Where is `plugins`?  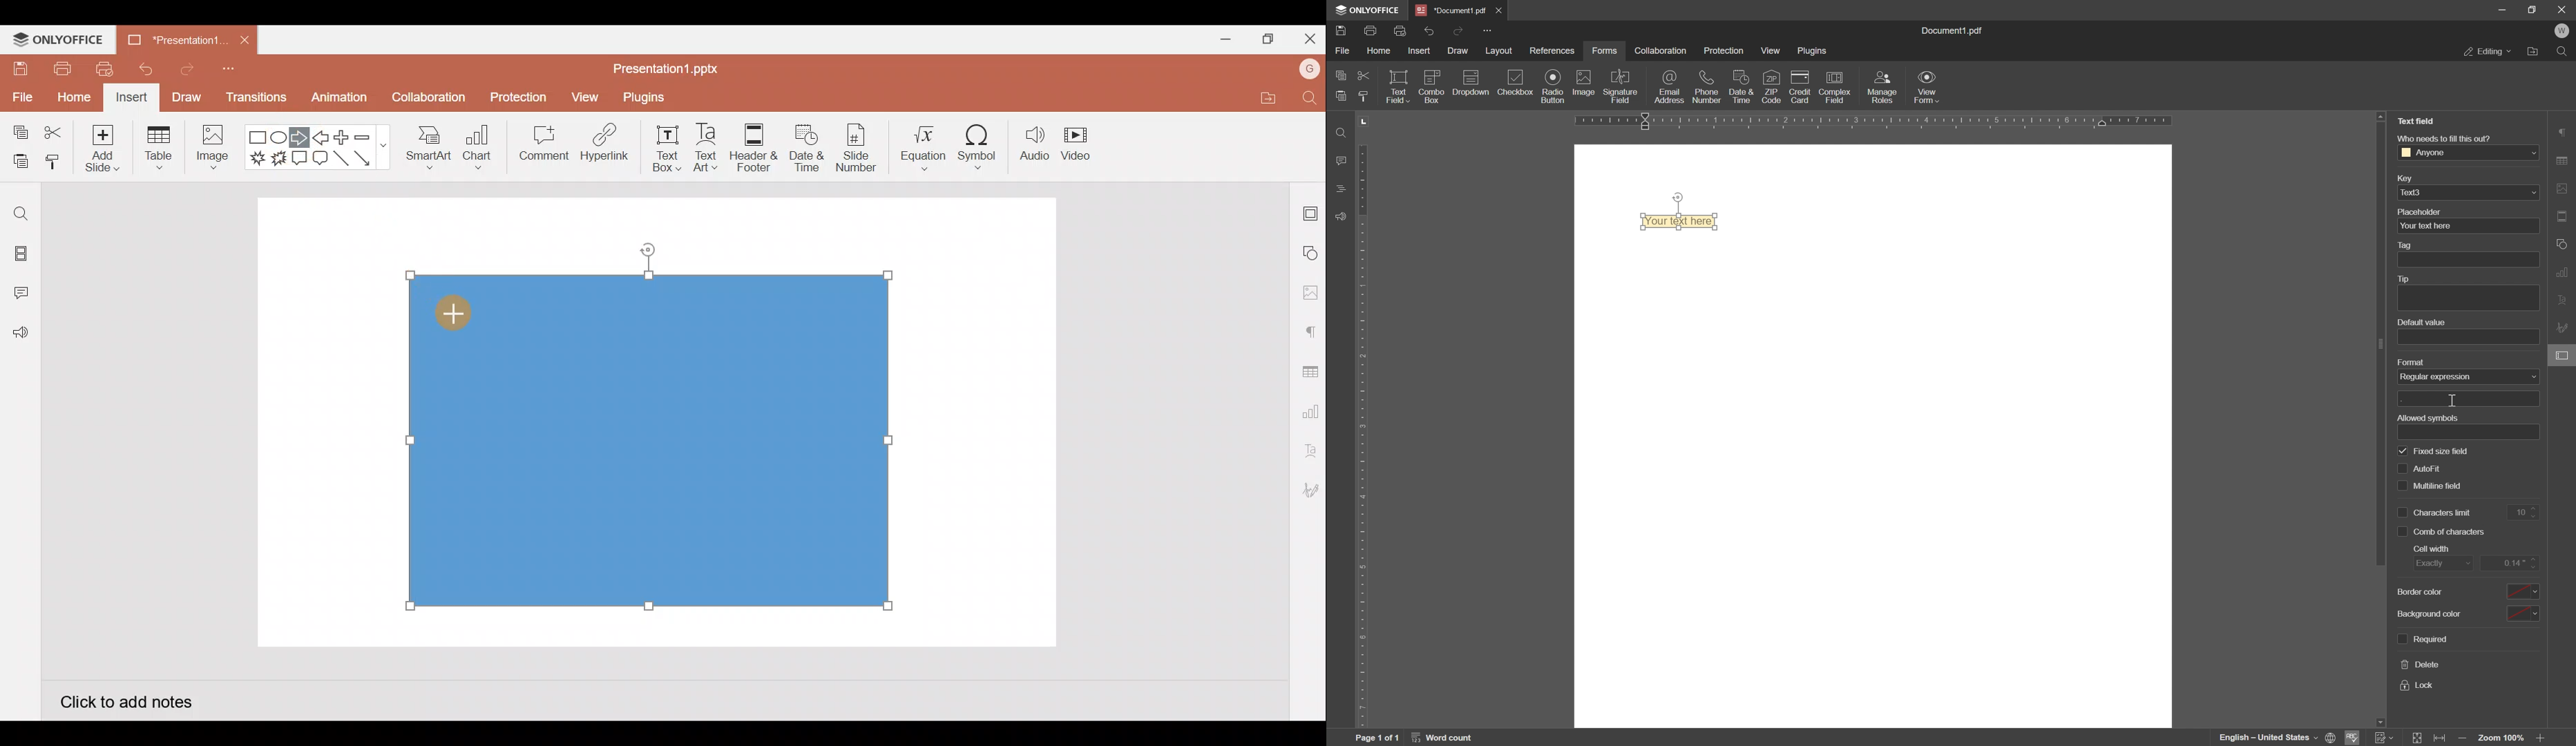 plugins is located at coordinates (1814, 52).